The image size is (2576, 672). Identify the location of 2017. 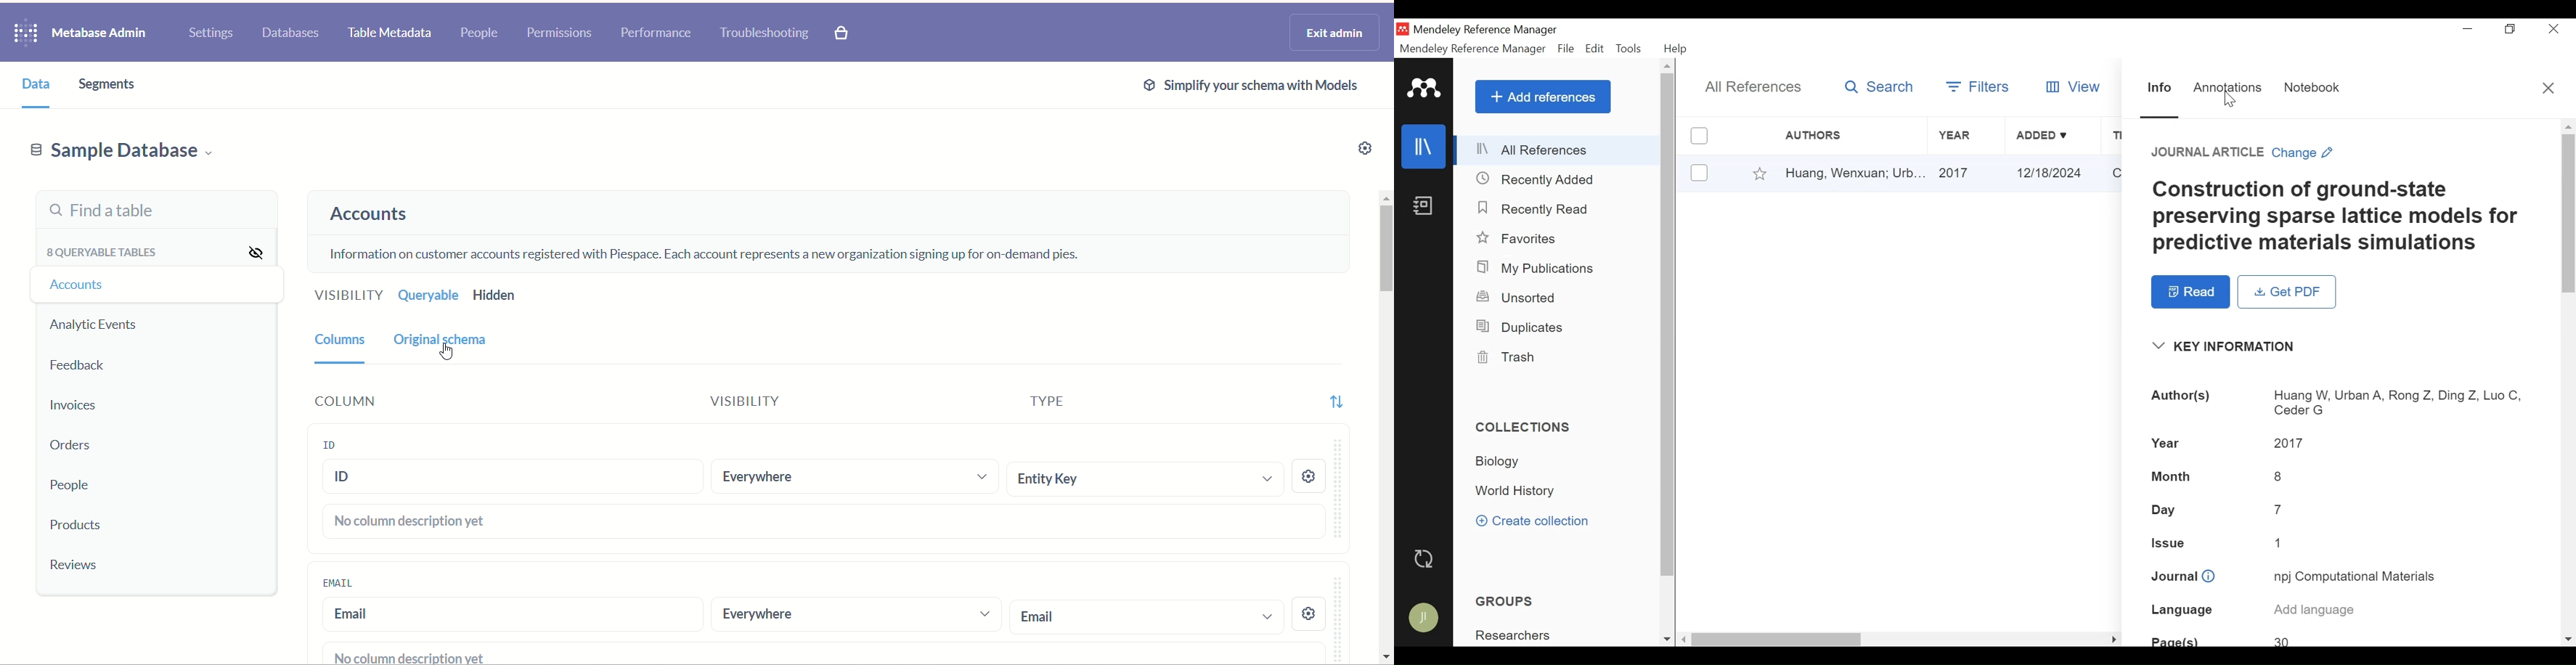
(2291, 444).